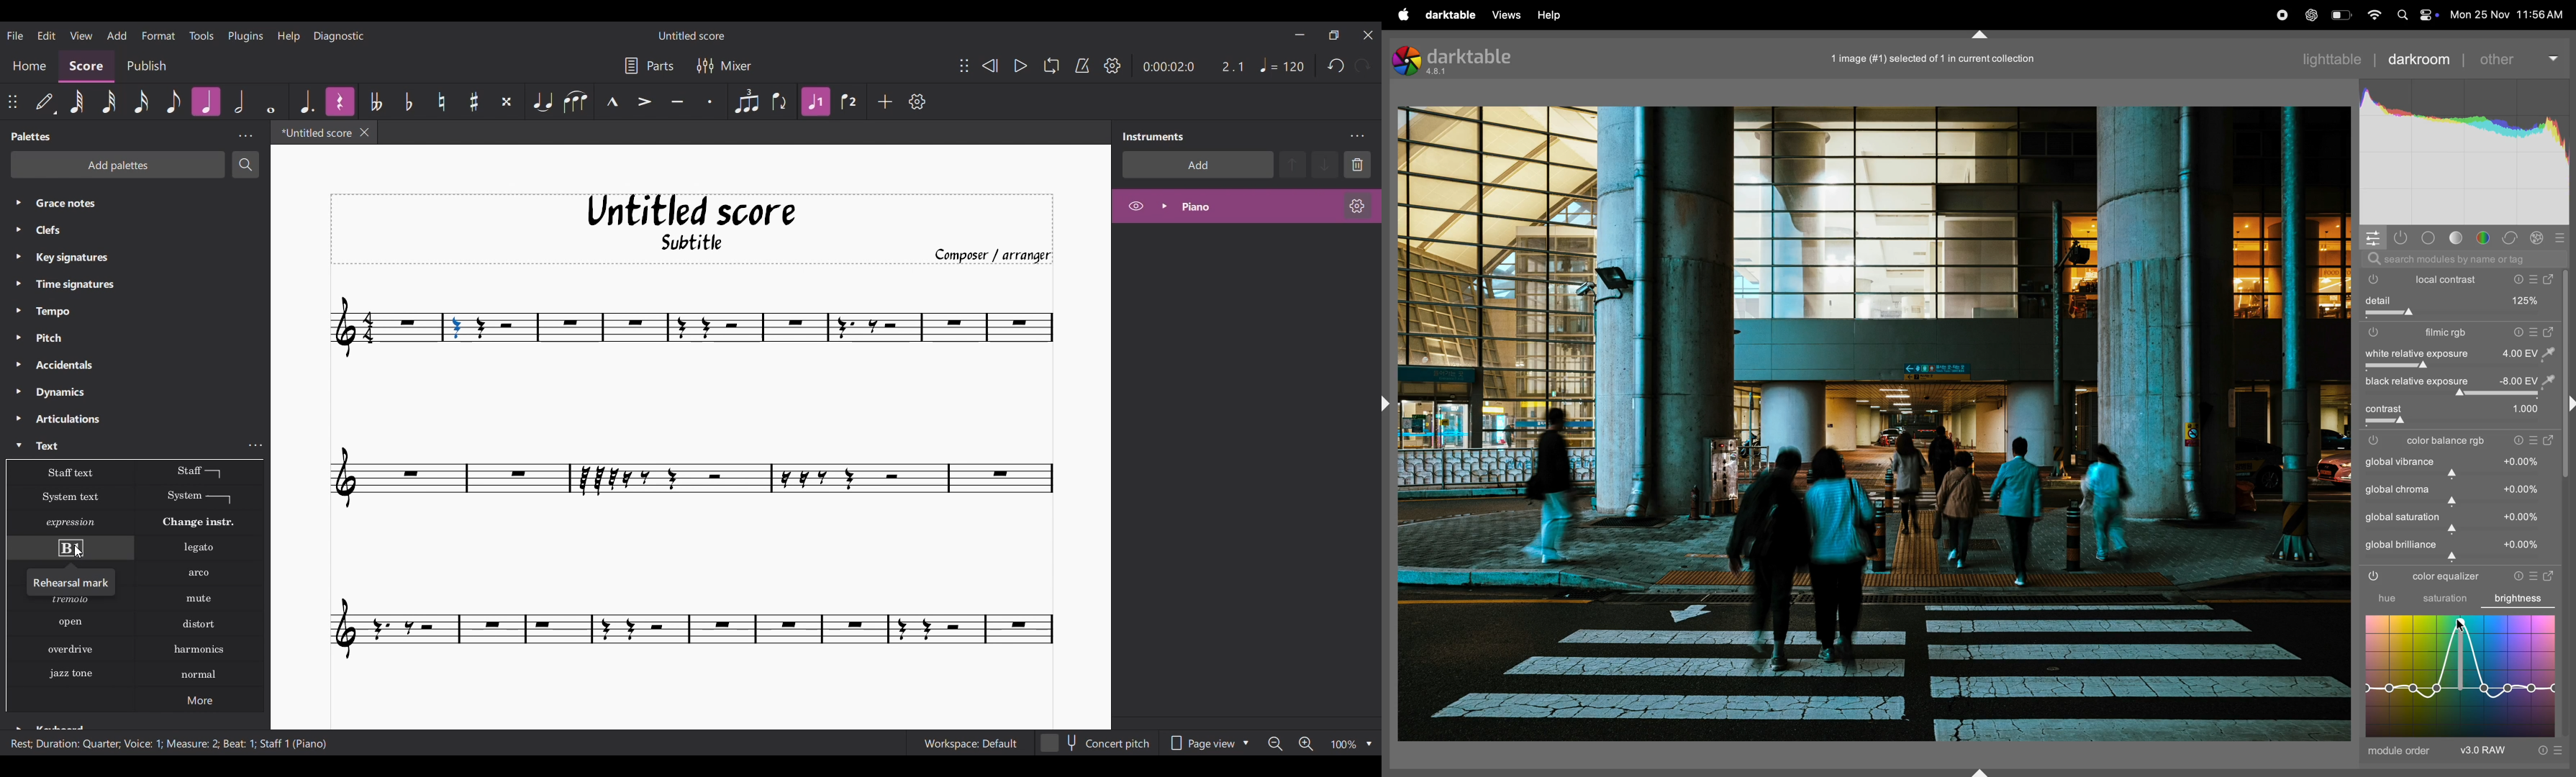  What do you see at coordinates (1505, 15) in the screenshot?
I see `views` at bounding box center [1505, 15].